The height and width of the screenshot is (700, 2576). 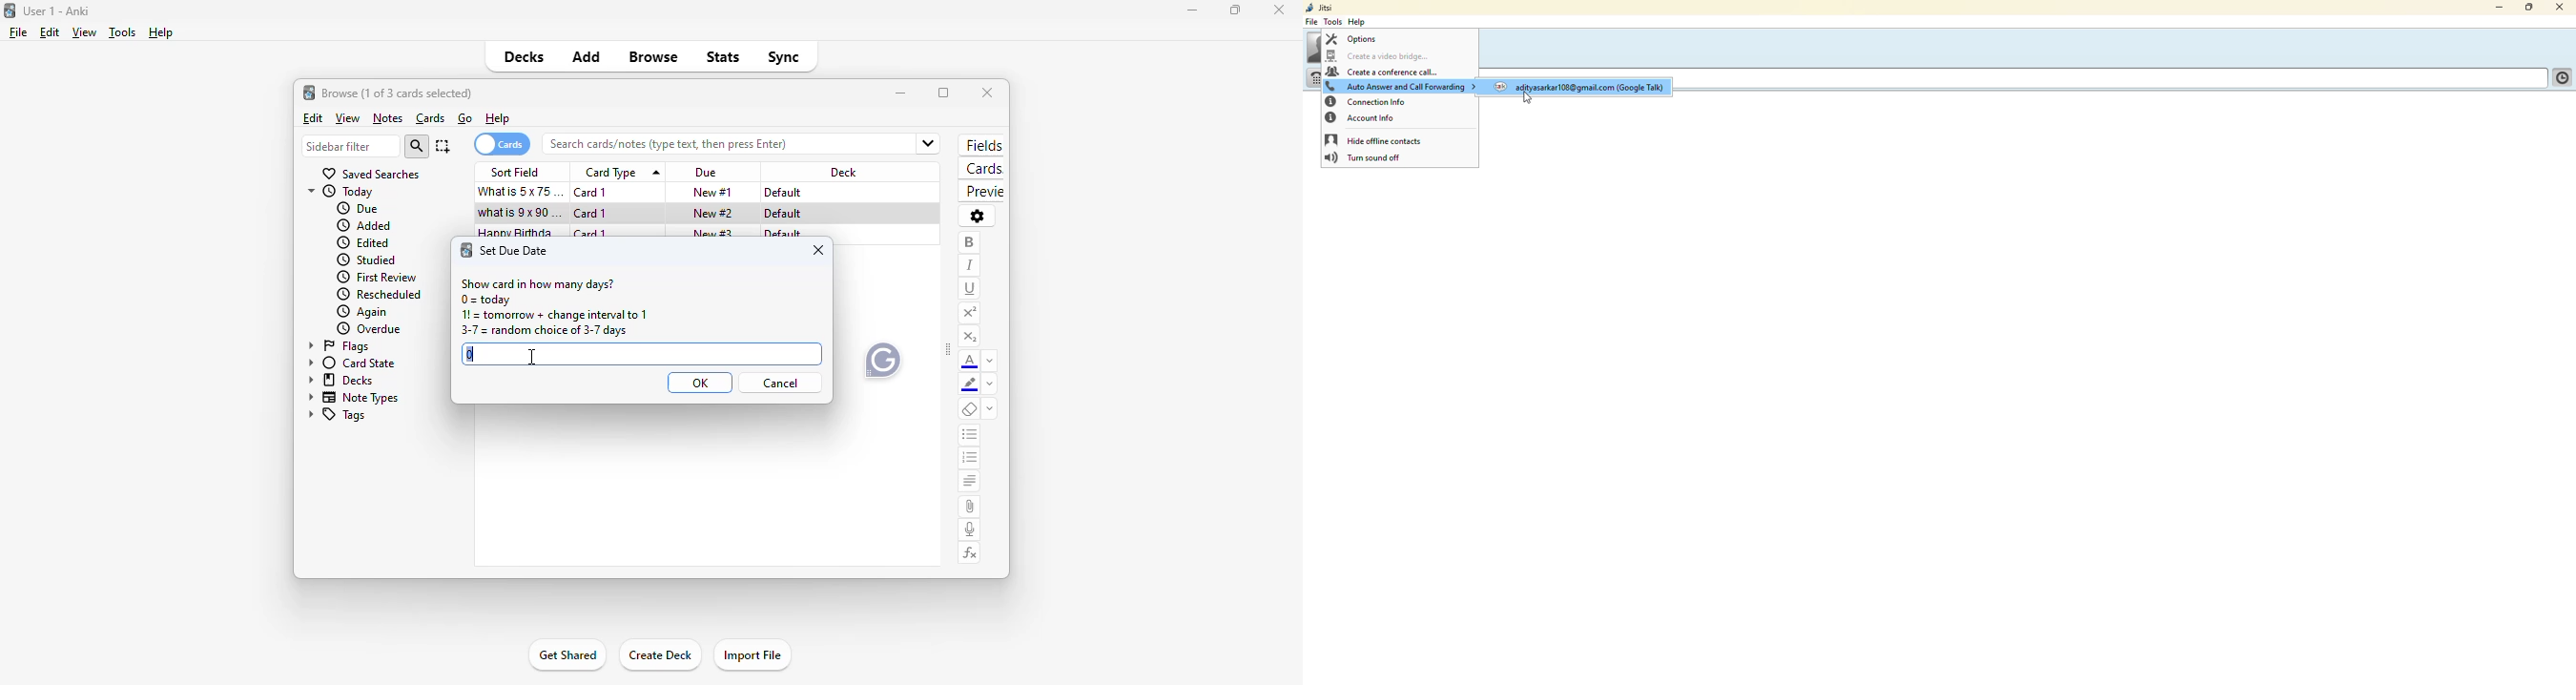 I want to click on what is 9x90=?, so click(x=519, y=212).